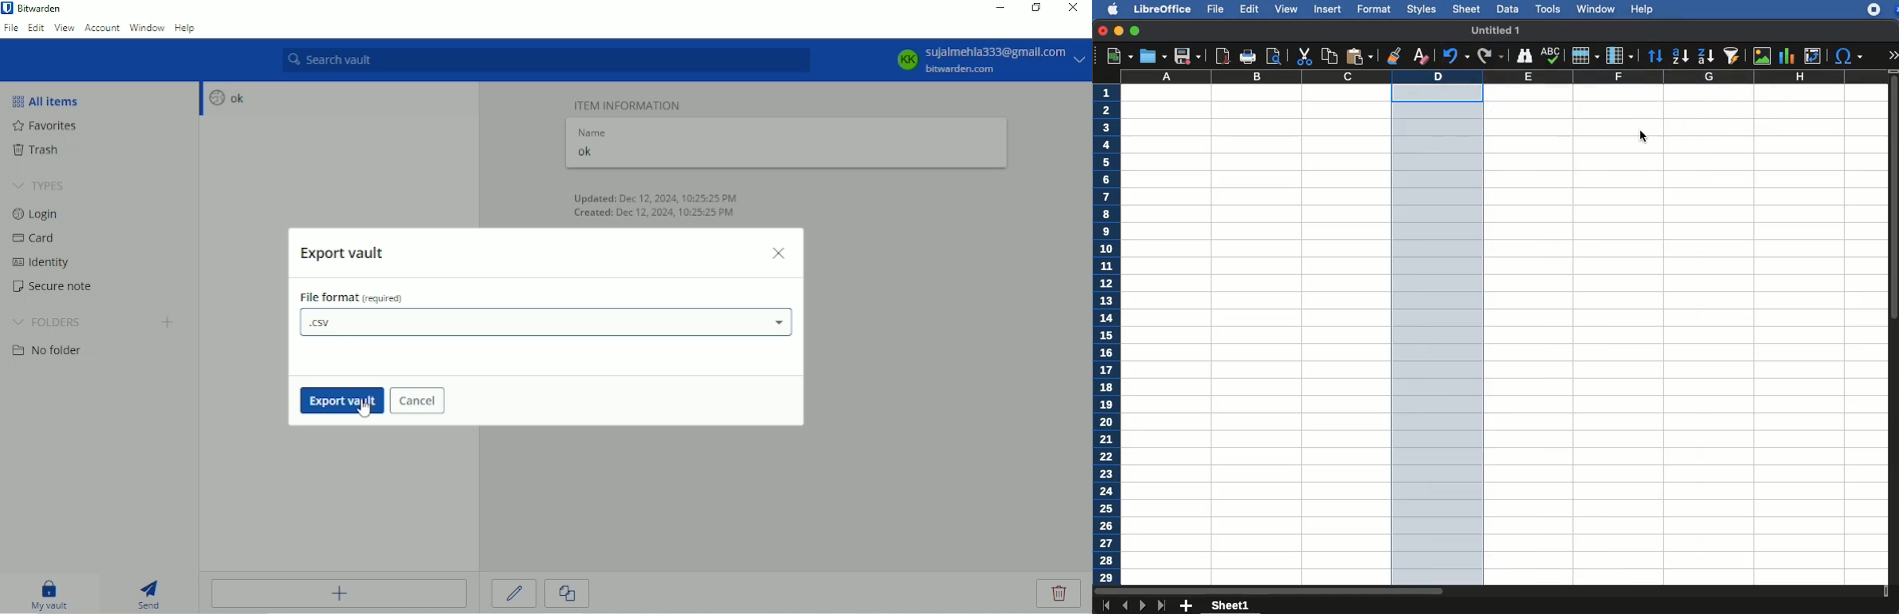  Describe the element at coordinates (659, 197) in the screenshot. I see `Updated: Dec 12, 2024,    10:25:25 PM` at that location.